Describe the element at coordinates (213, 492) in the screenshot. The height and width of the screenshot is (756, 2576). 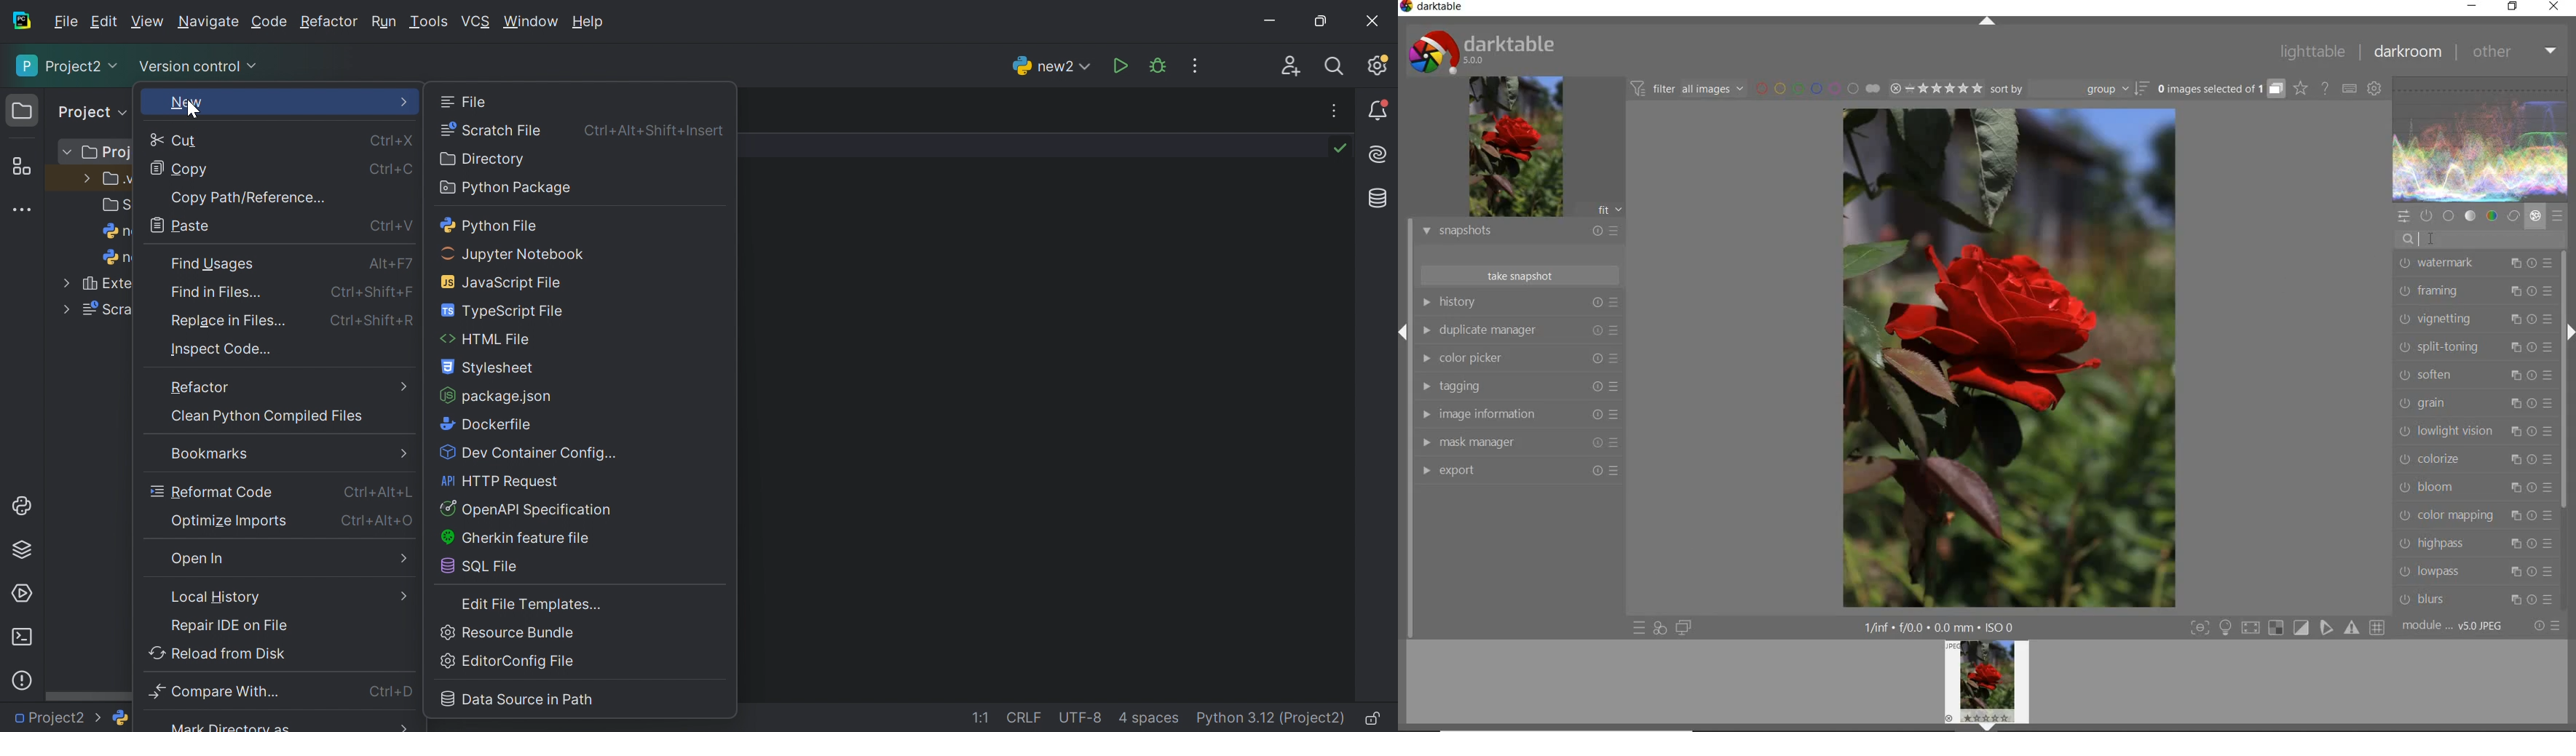
I see `Reformat code` at that location.